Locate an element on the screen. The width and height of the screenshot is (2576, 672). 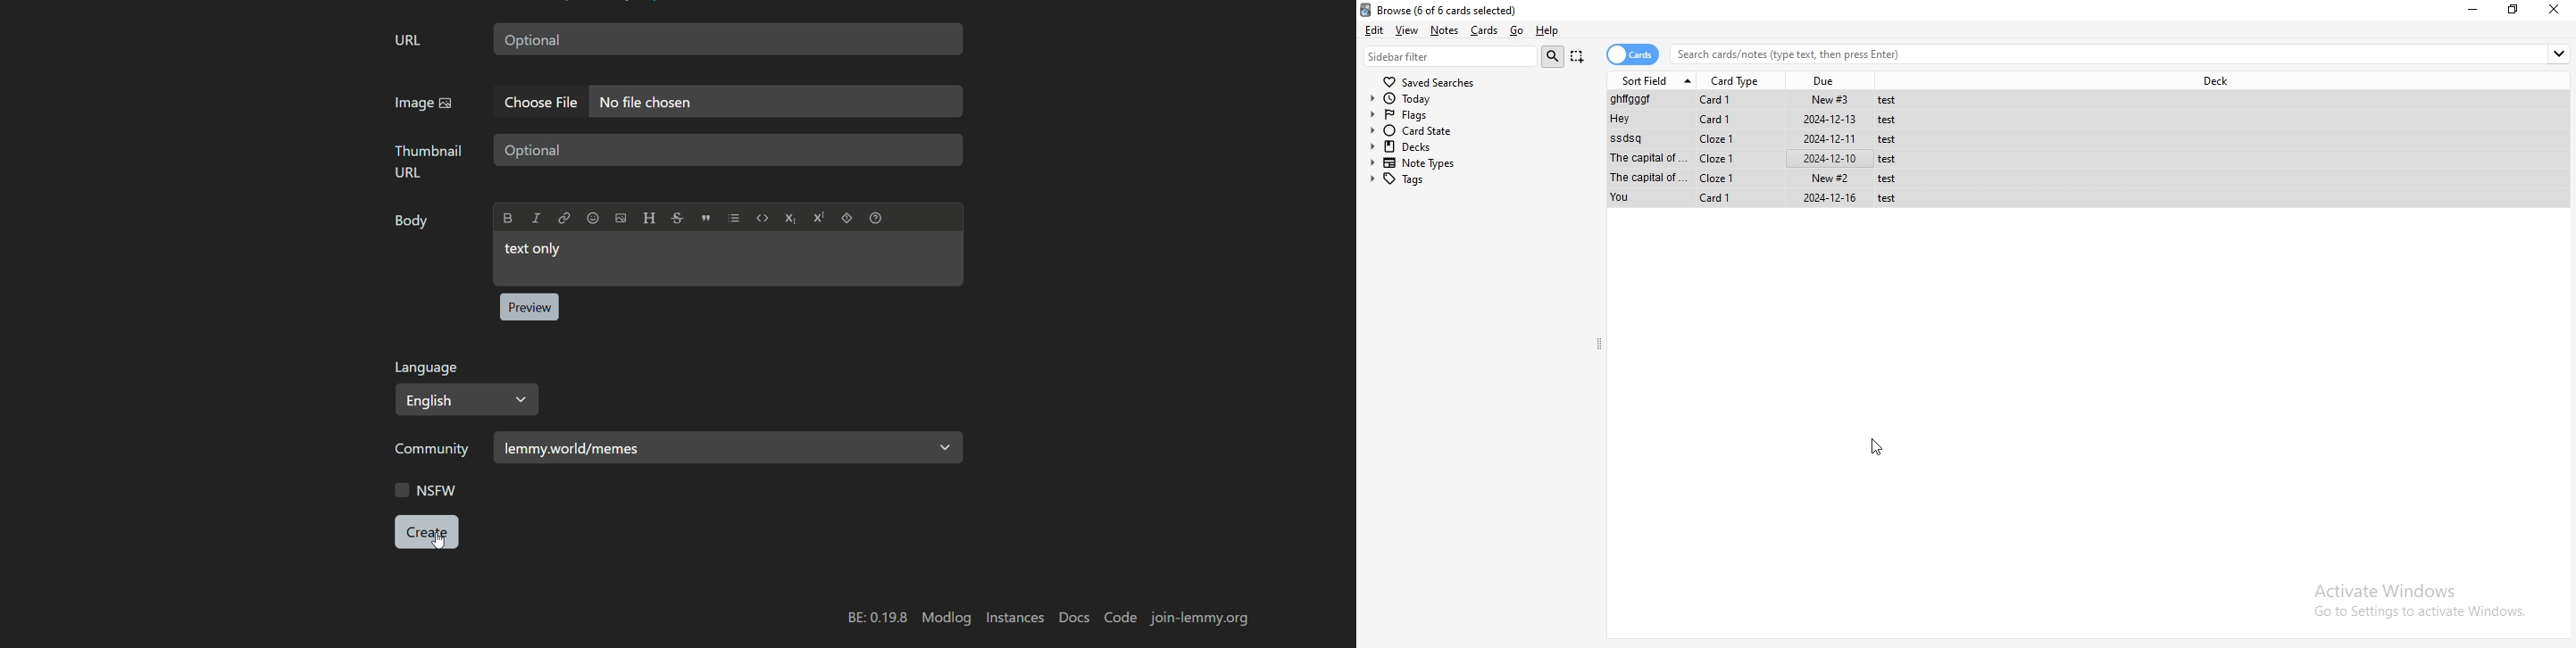
sort field is located at coordinates (1655, 79).